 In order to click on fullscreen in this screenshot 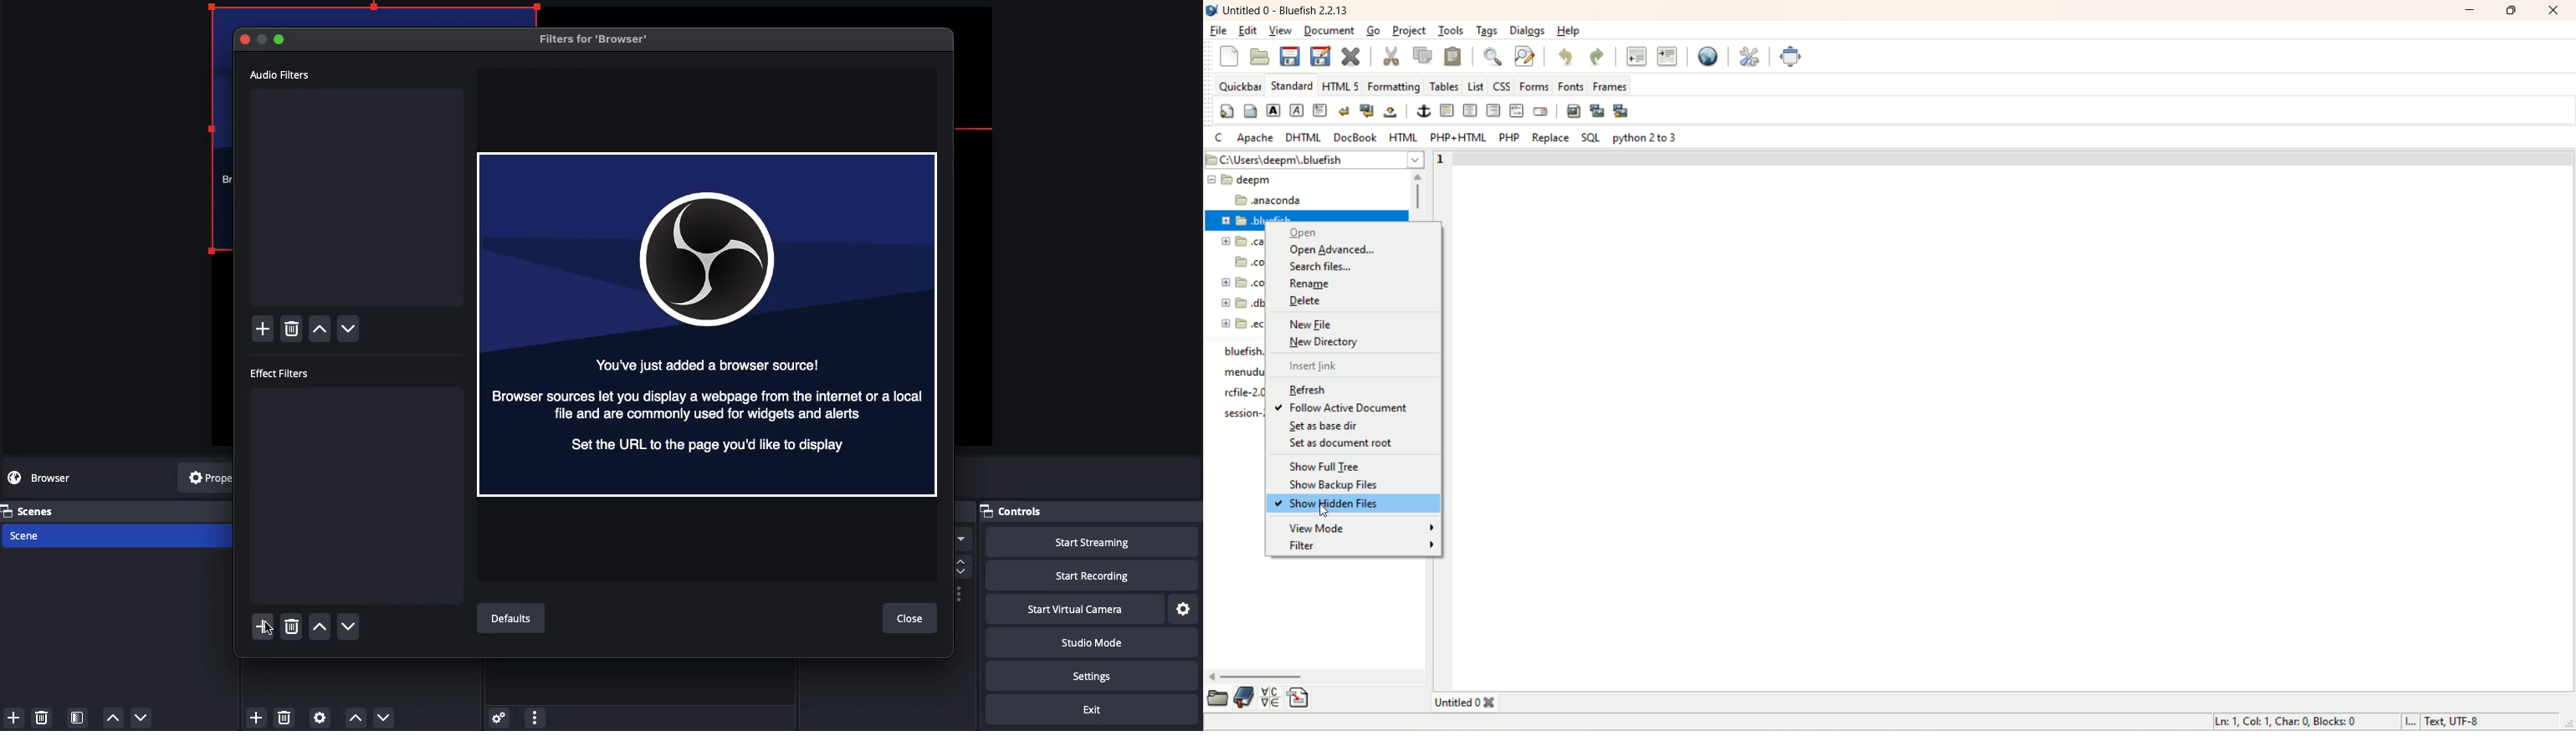, I will do `click(1791, 55)`.